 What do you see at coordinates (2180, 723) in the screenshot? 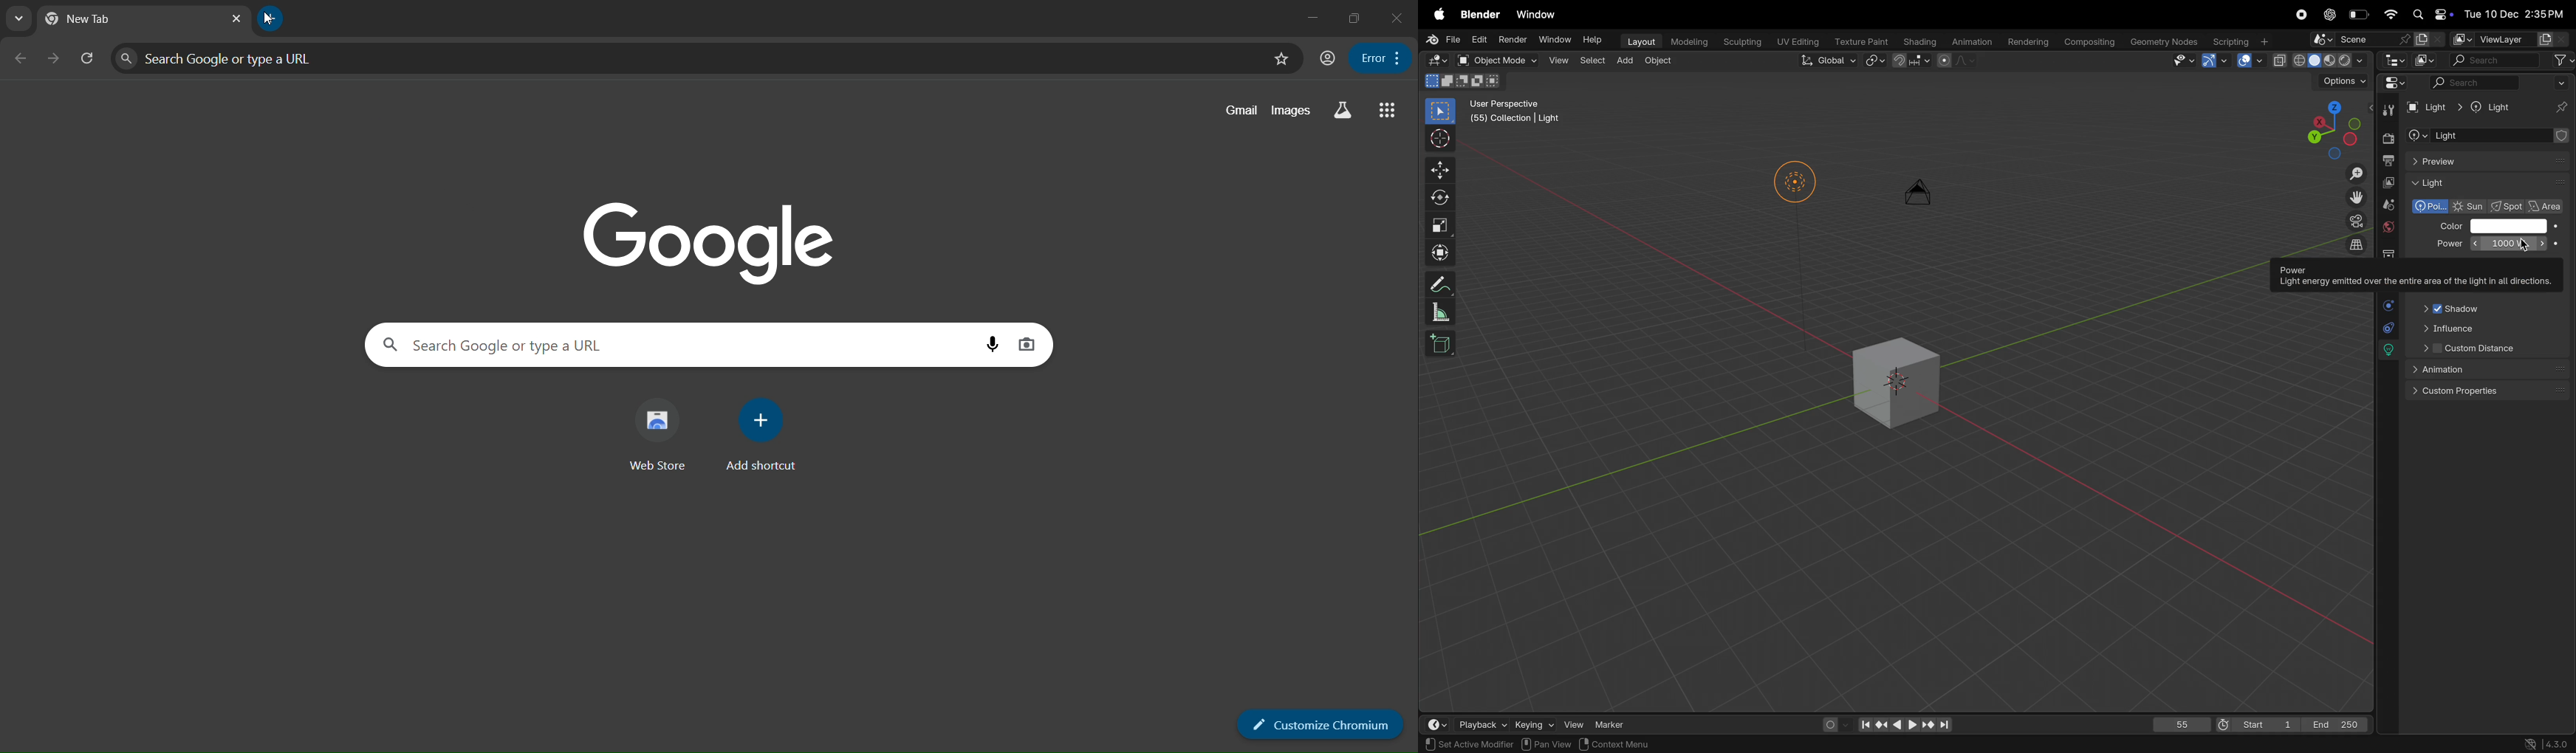
I see `55` at bounding box center [2180, 723].